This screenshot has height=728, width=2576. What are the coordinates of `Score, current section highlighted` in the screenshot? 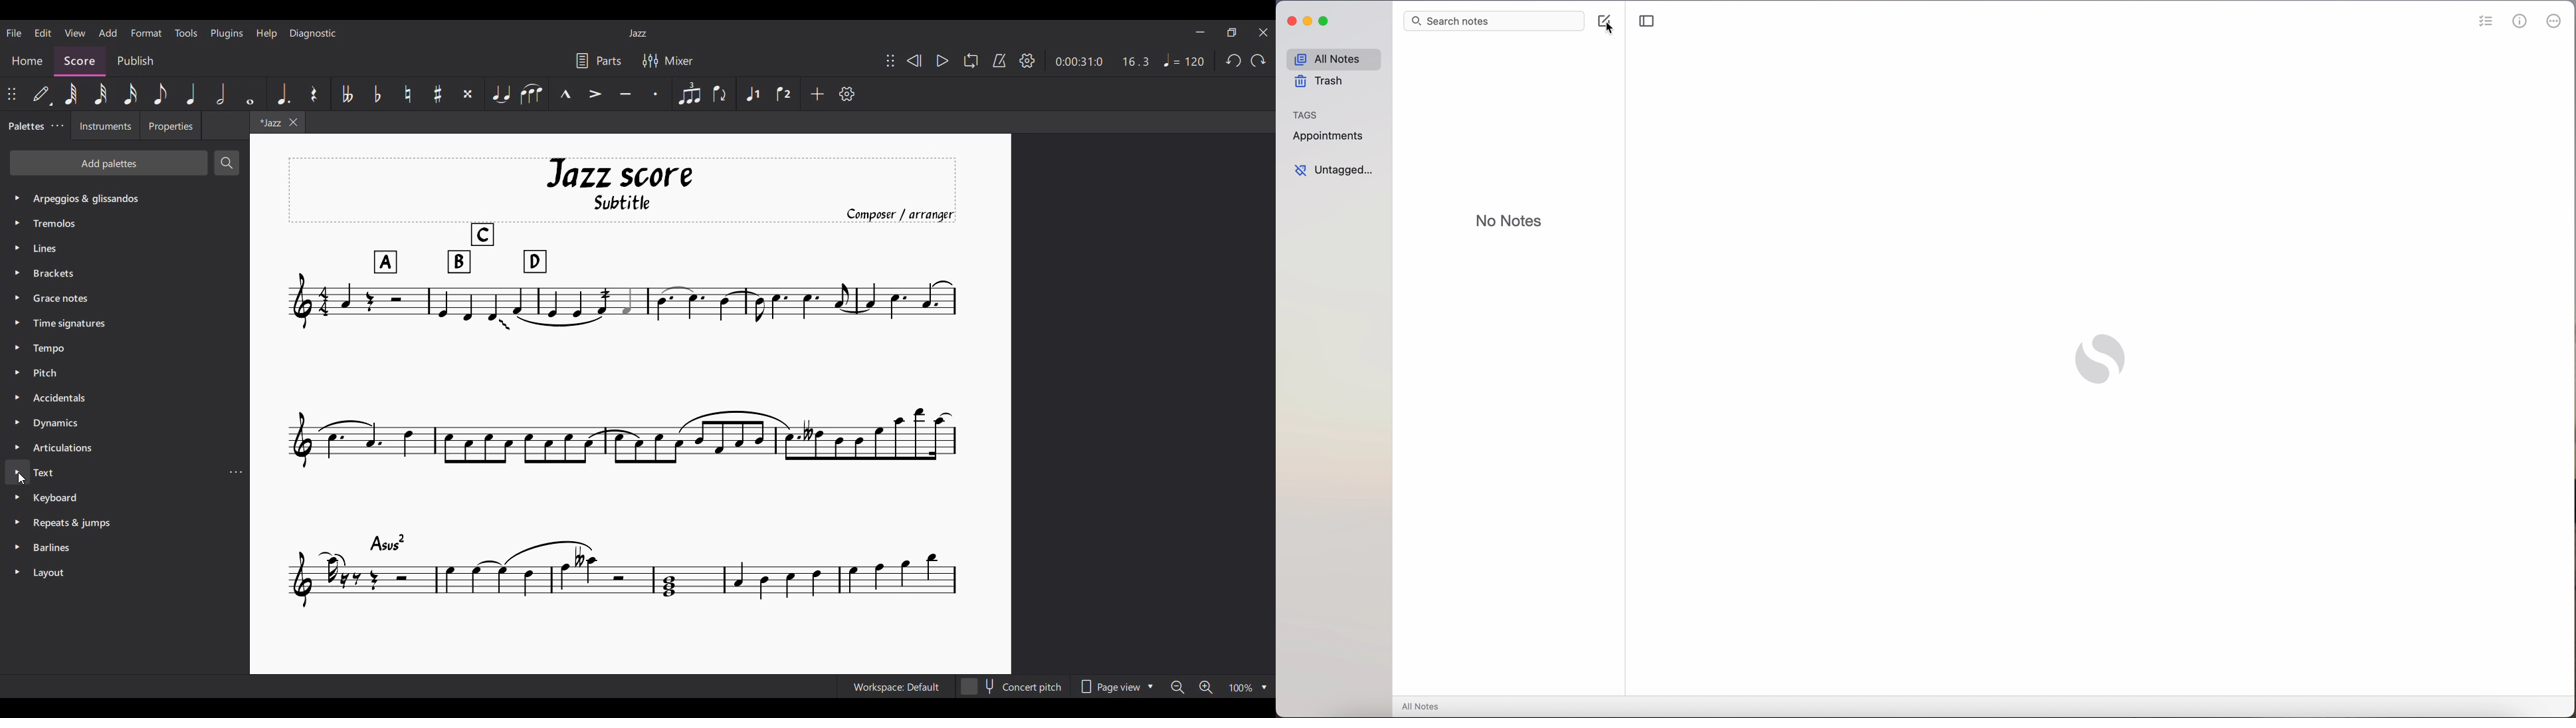 It's located at (82, 60).